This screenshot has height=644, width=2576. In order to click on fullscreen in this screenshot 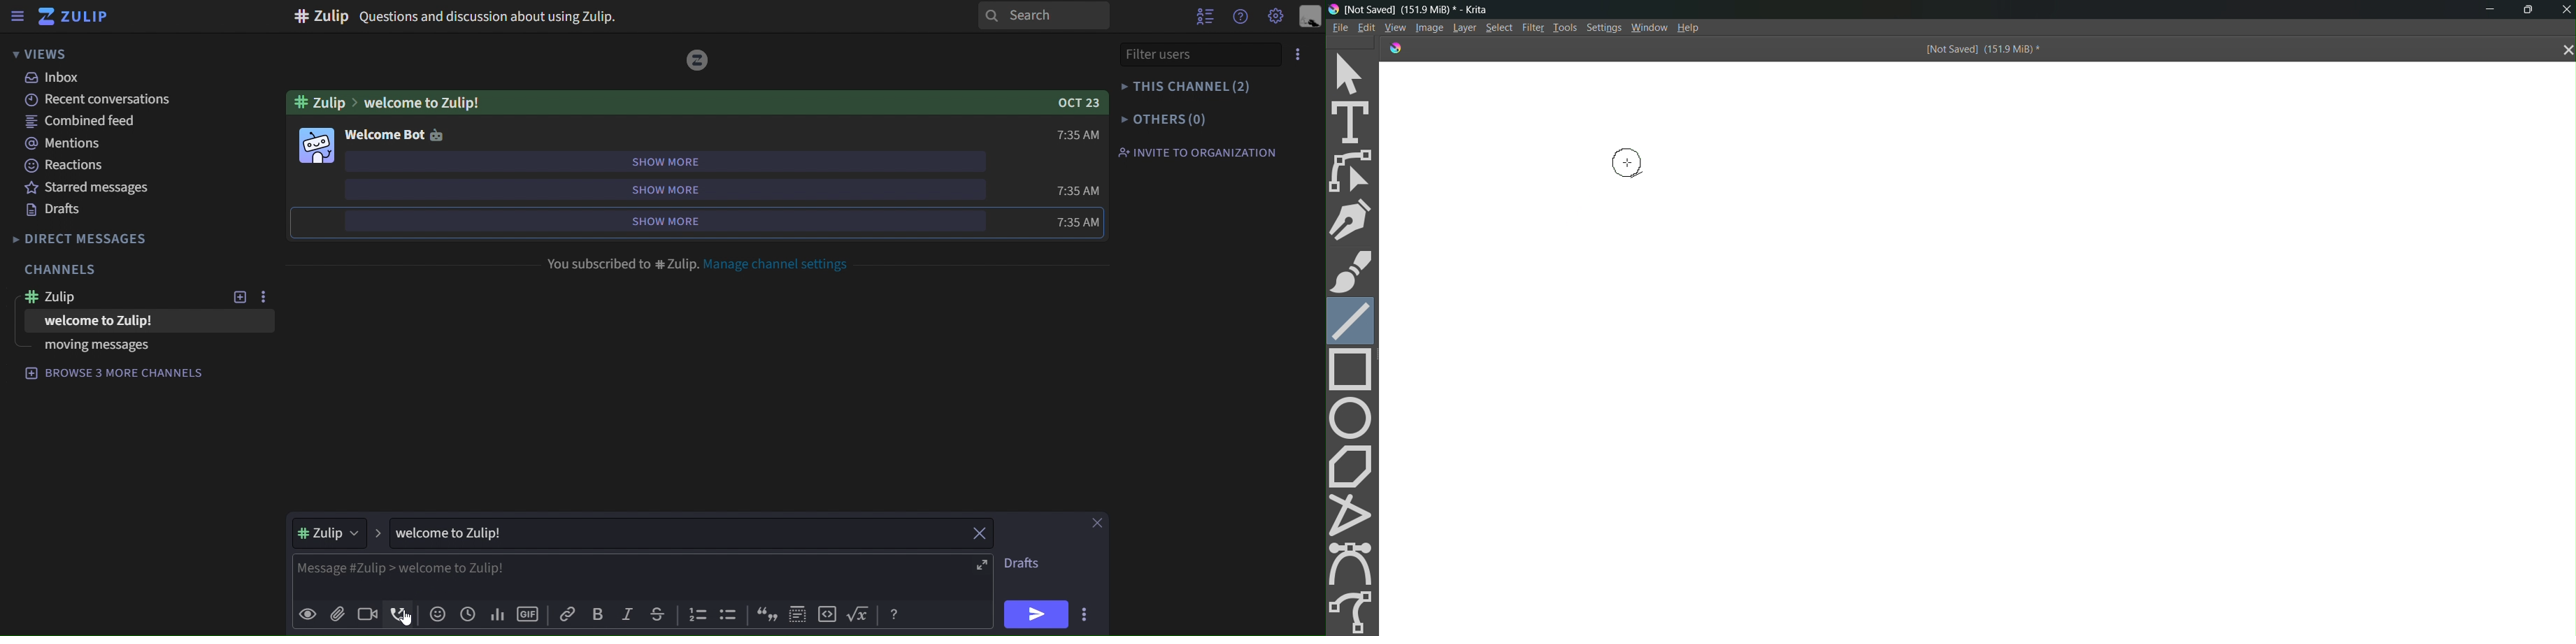, I will do `click(980, 565)`.